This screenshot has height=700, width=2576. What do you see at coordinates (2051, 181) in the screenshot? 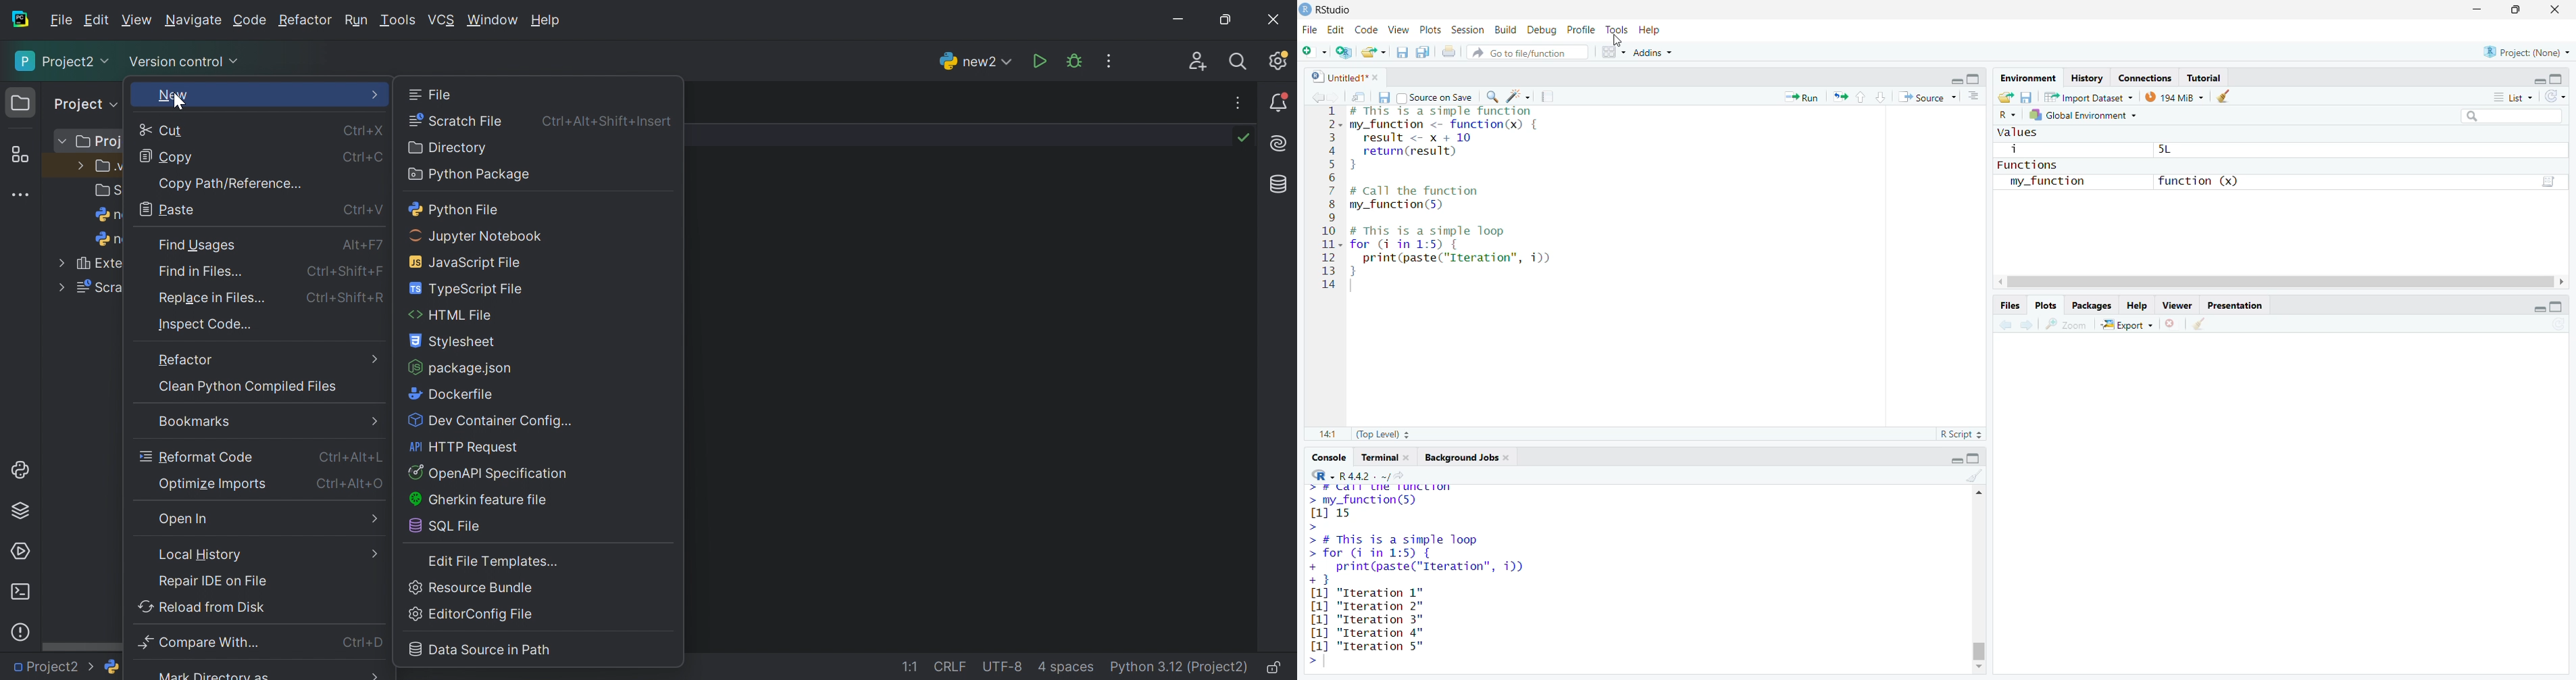
I see `my_function` at bounding box center [2051, 181].